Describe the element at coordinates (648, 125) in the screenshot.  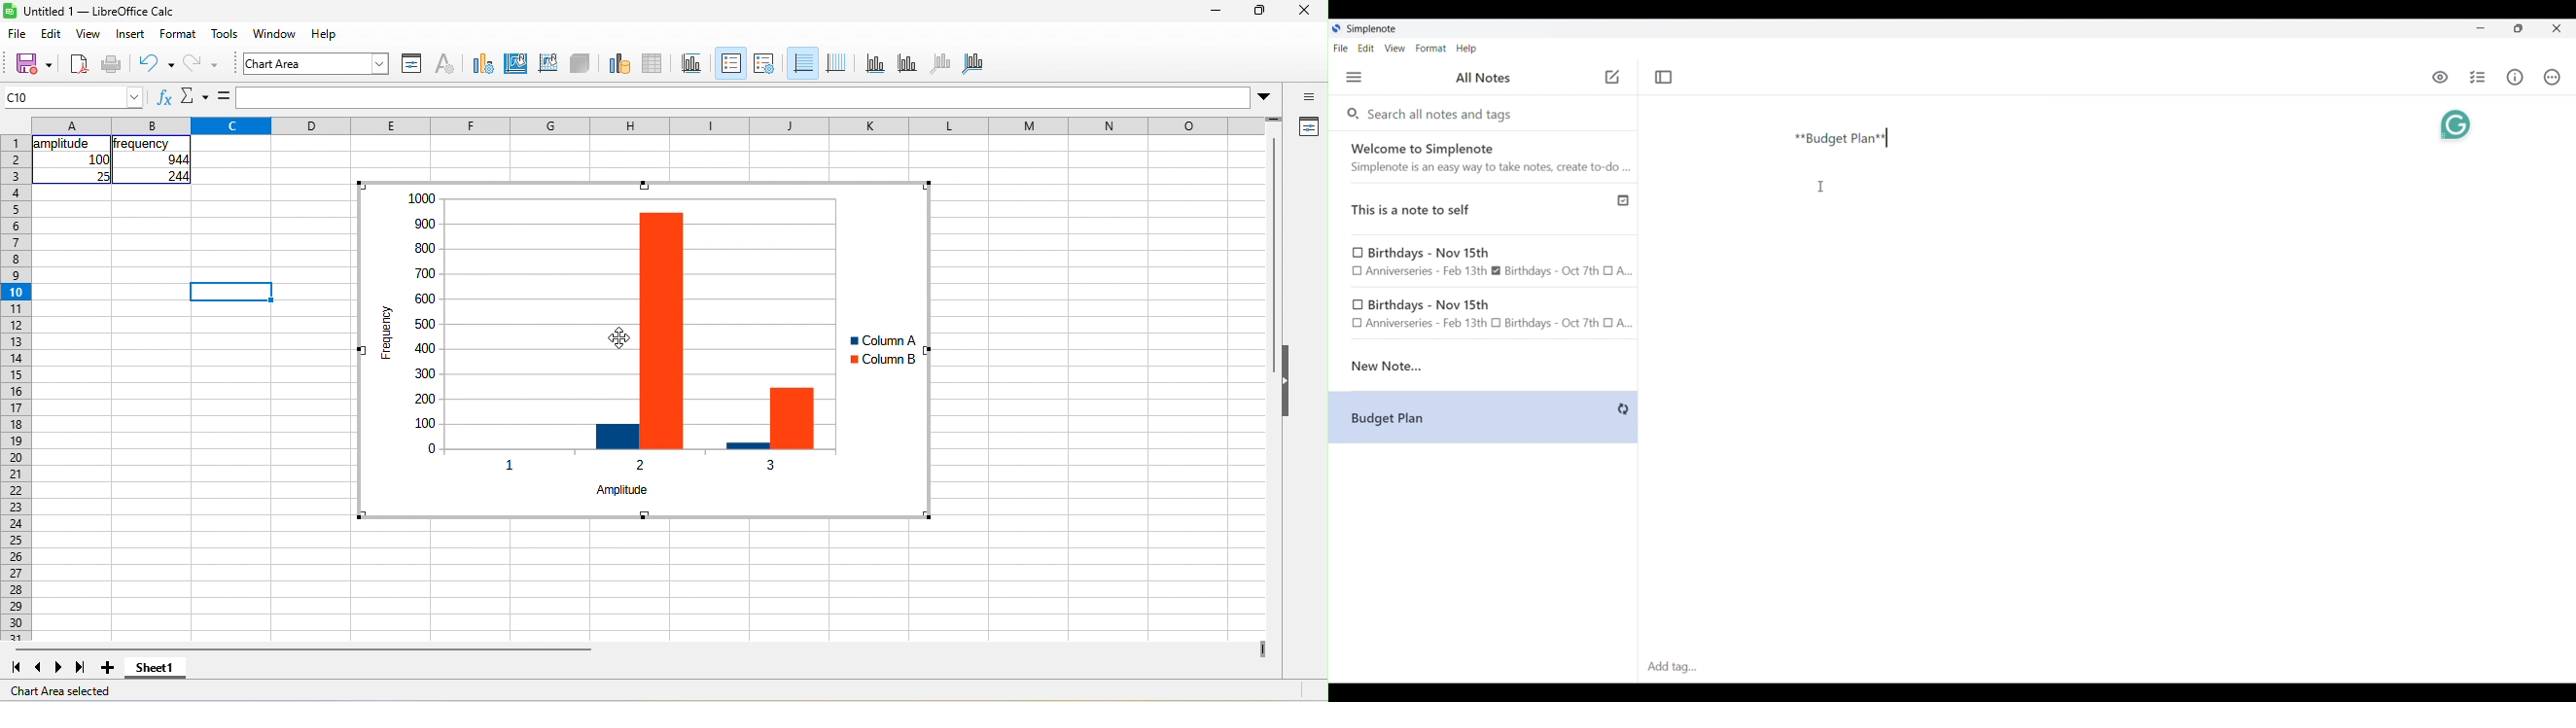
I see `column headings` at that location.